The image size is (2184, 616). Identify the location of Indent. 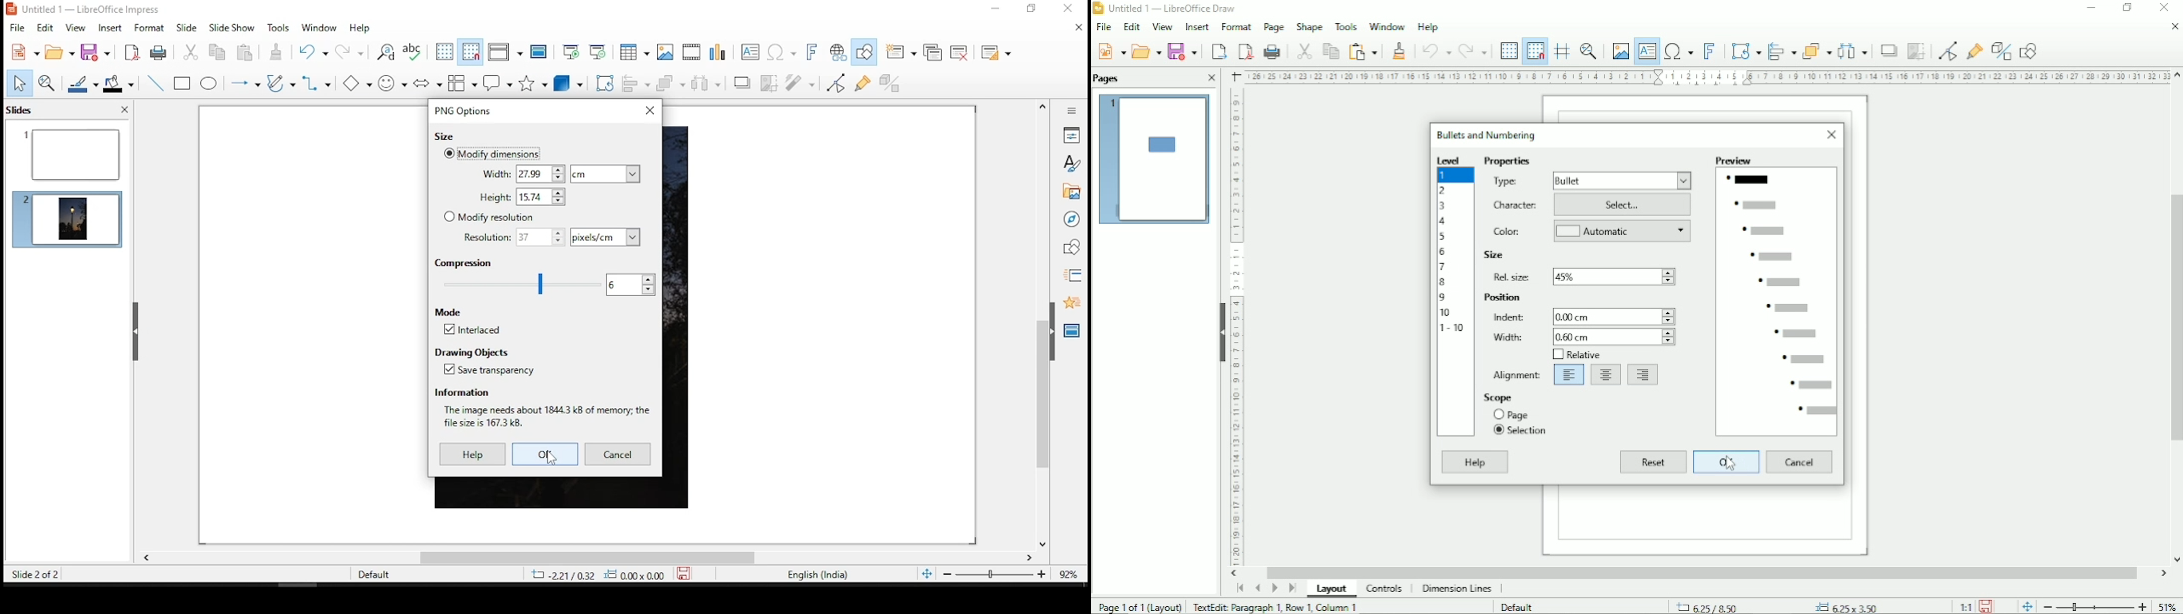
(1506, 317).